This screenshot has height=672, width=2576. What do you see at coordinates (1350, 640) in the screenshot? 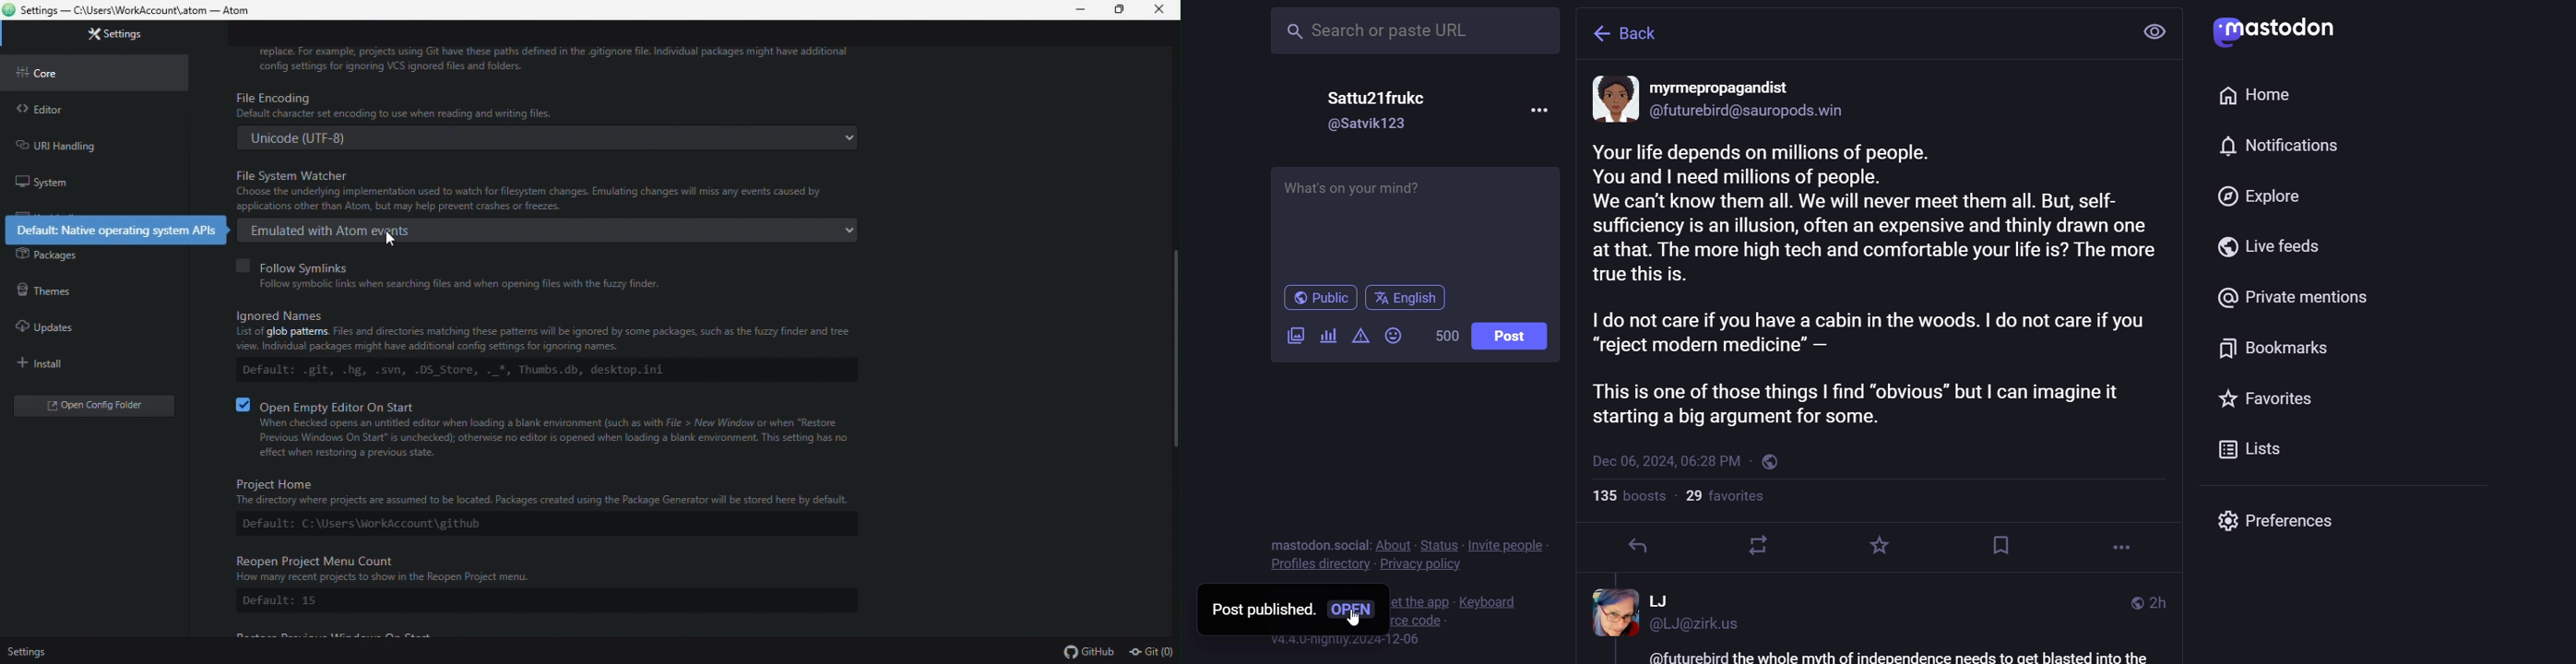
I see `version` at bounding box center [1350, 640].